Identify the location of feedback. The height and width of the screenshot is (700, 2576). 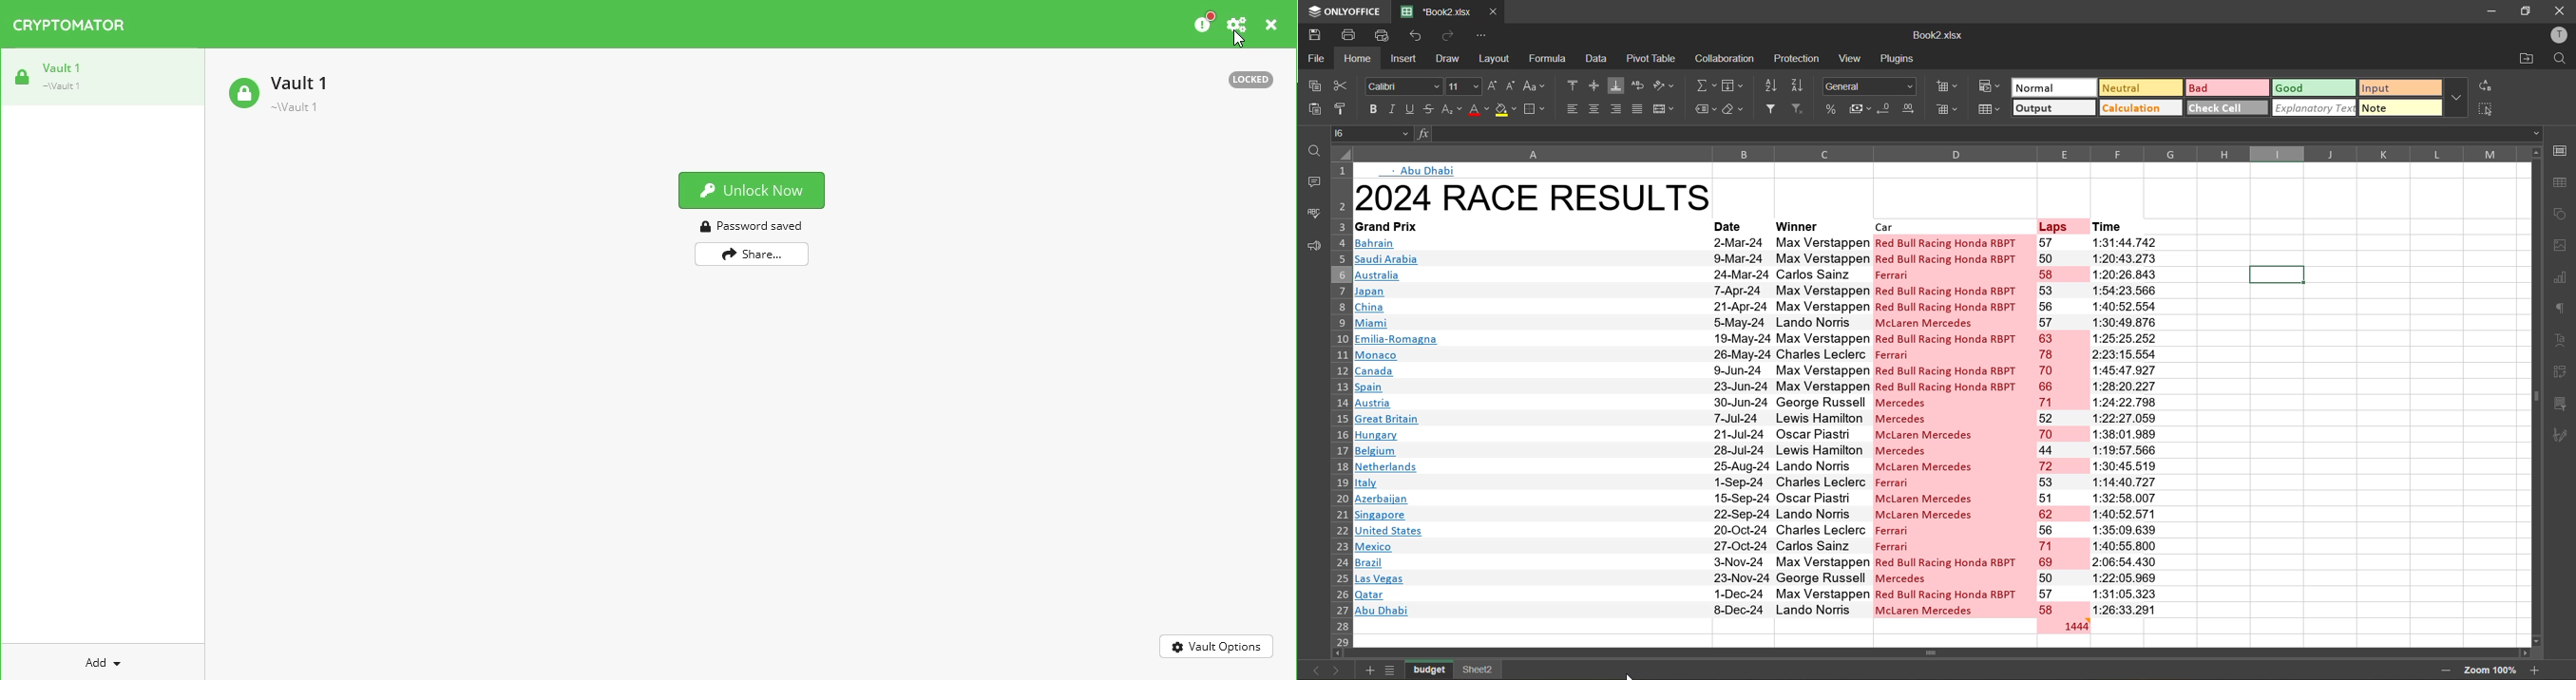
(1311, 250).